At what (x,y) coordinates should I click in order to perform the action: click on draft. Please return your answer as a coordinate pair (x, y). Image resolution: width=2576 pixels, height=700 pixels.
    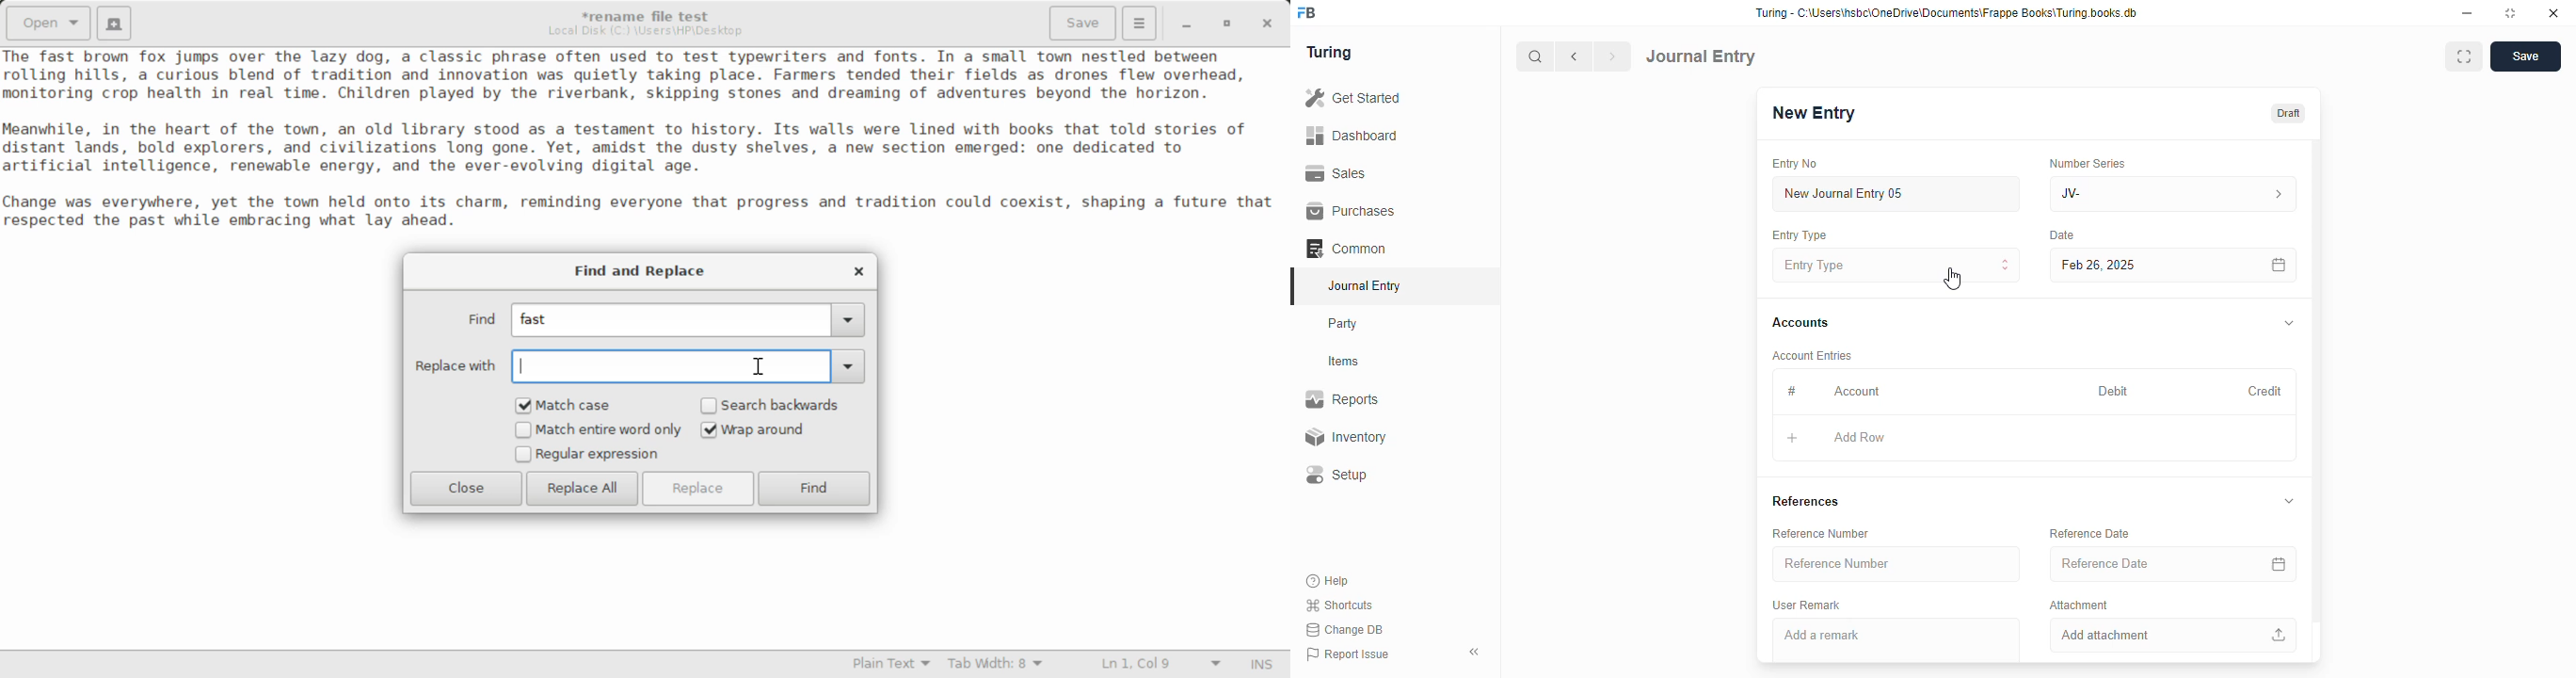
    Looking at the image, I should click on (2287, 113).